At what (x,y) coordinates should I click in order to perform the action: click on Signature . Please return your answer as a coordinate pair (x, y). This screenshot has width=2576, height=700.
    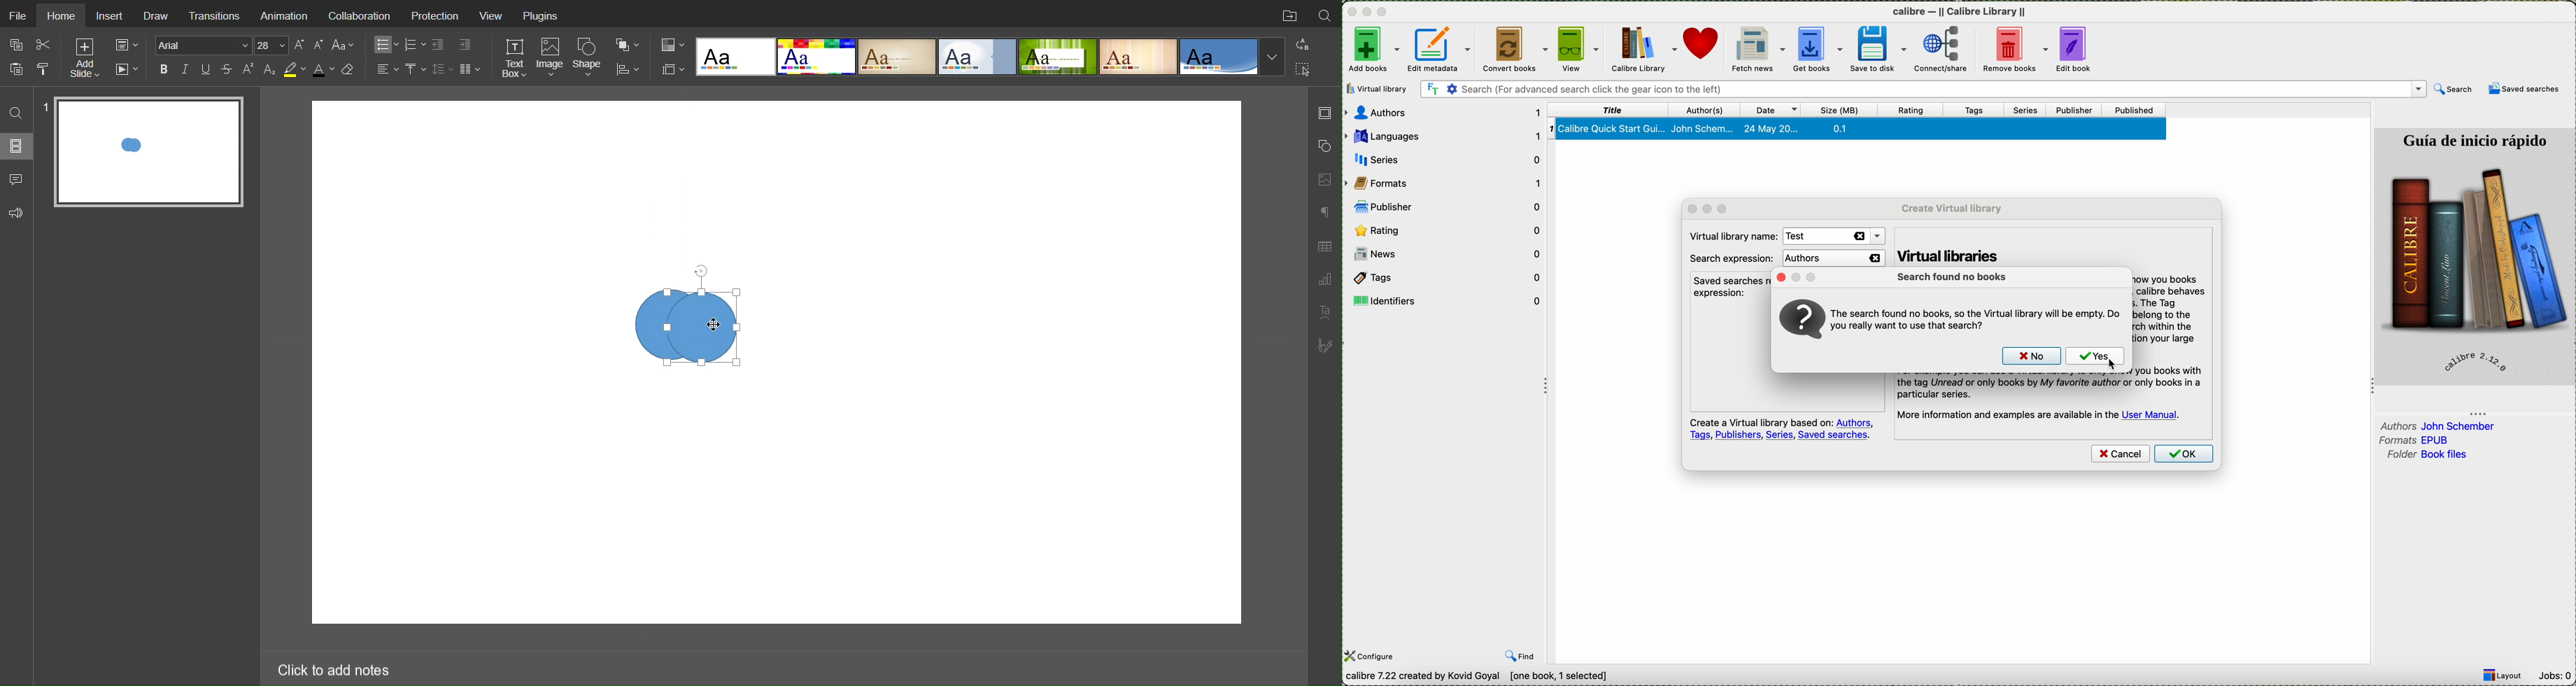
    Looking at the image, I should click on (1326, 346).